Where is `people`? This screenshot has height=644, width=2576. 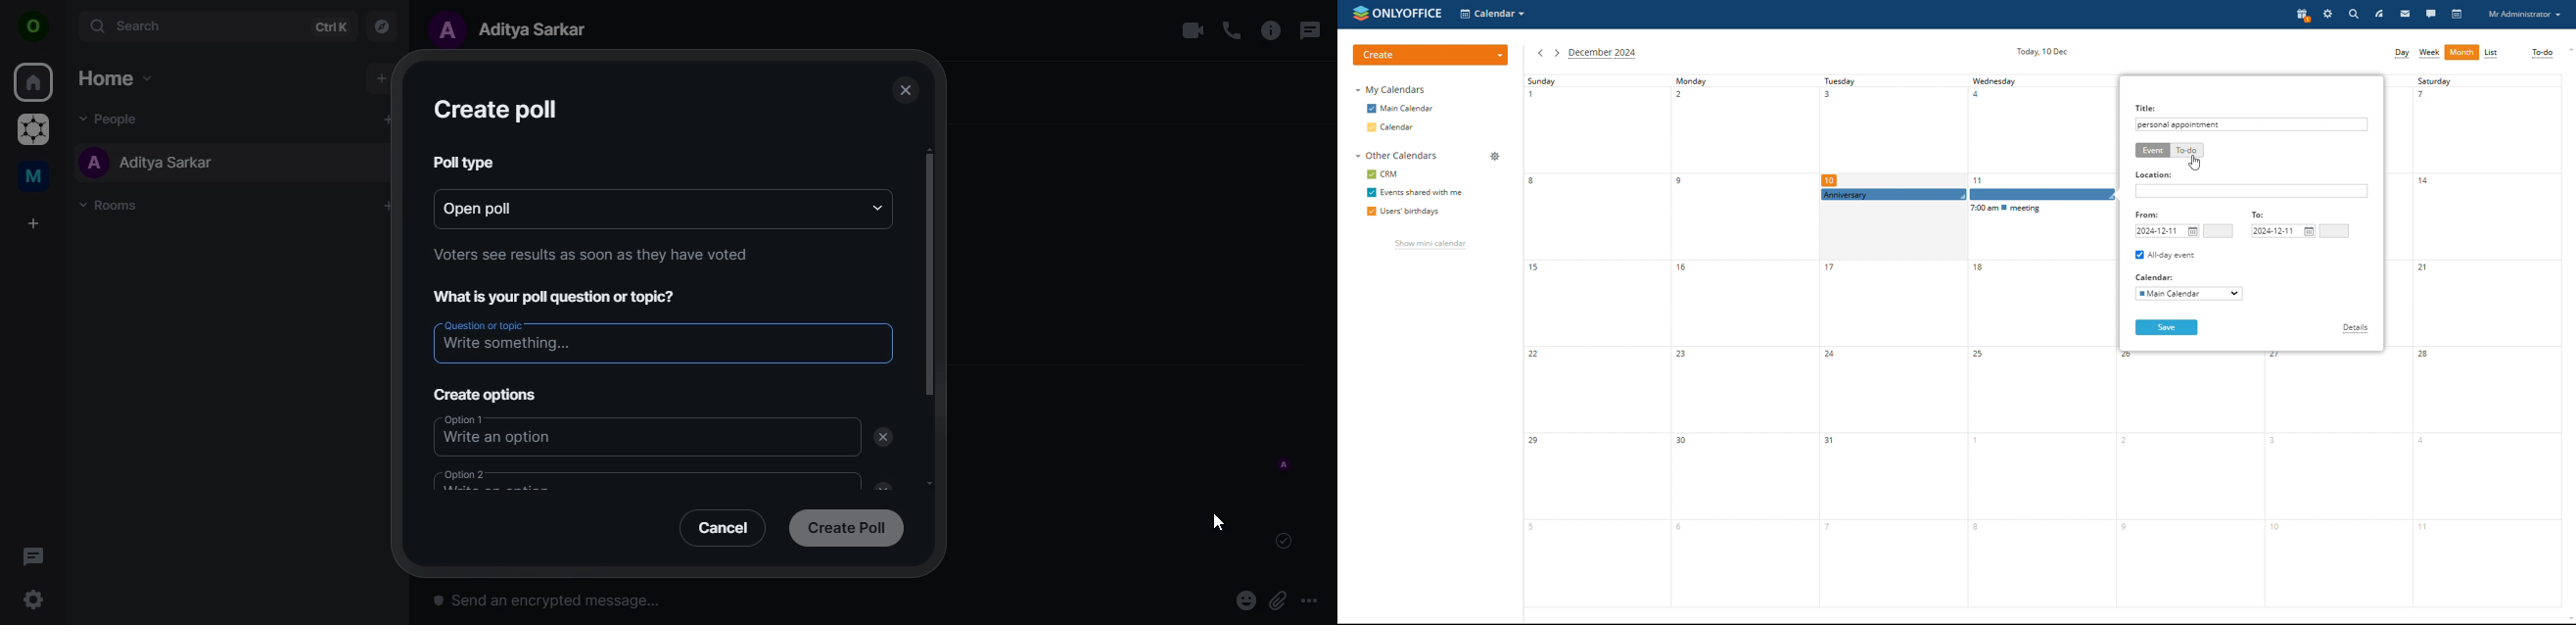
people is located at coordinates (116, 118).